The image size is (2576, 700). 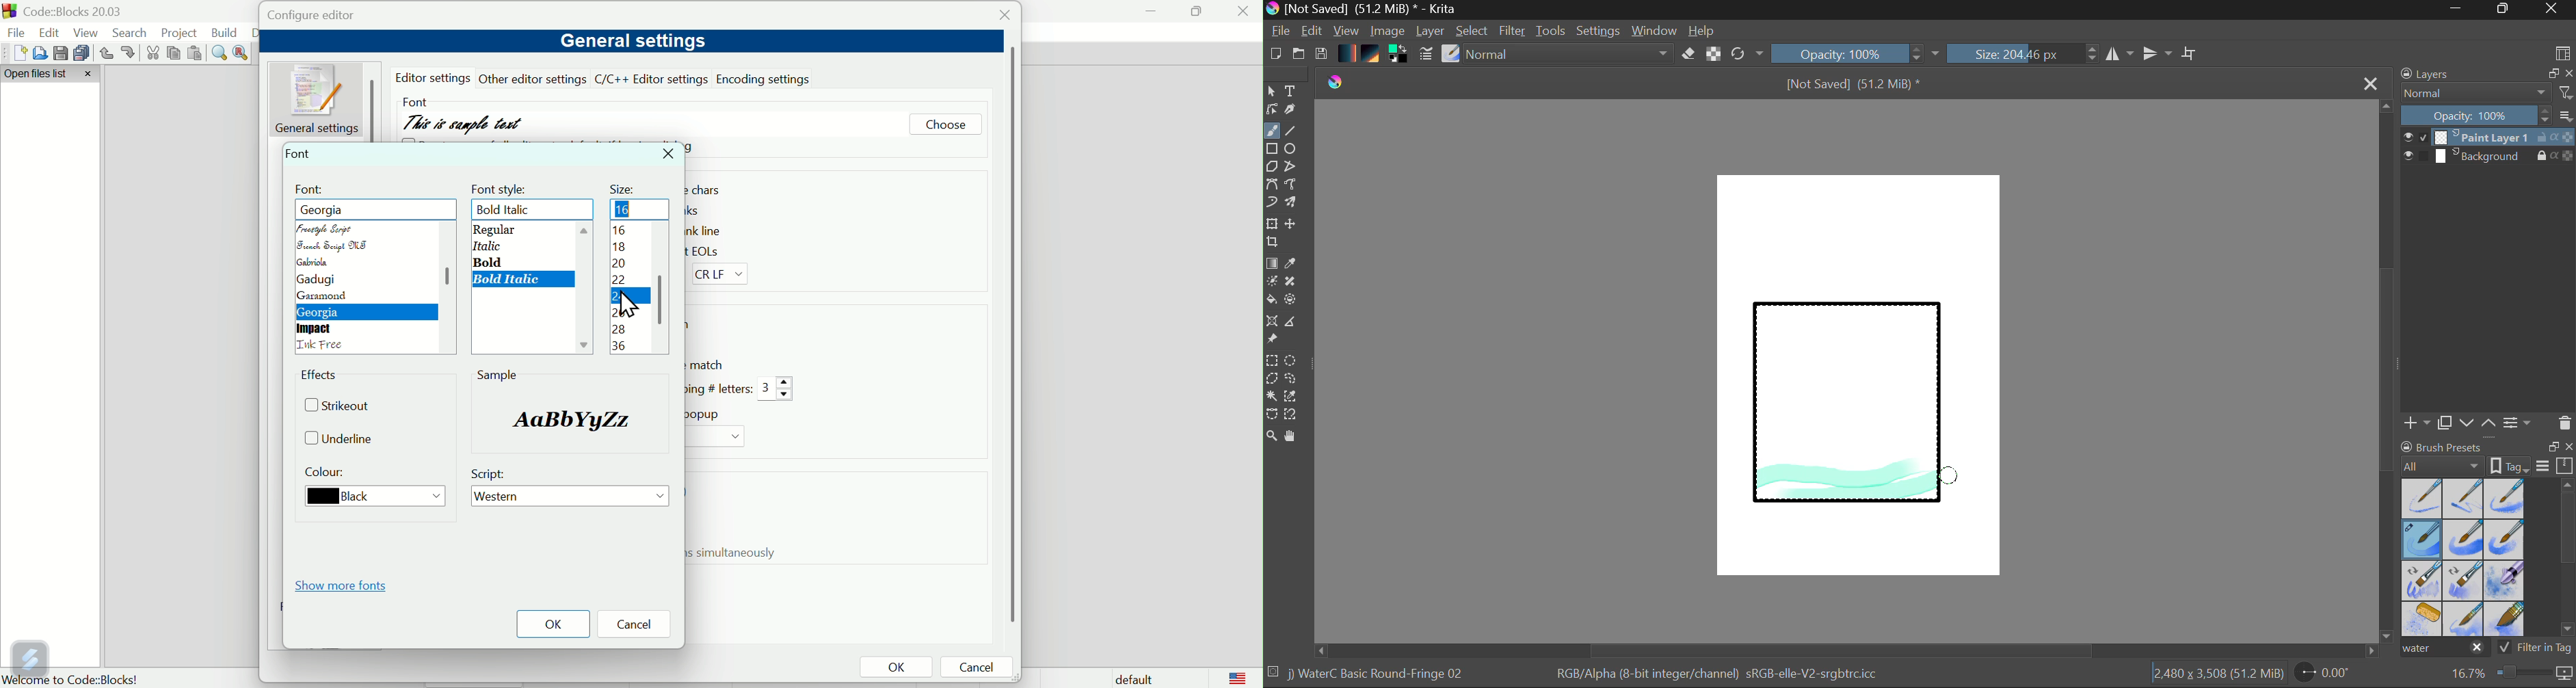 I want to click on Restore Down, so click(x=2460, y=10).